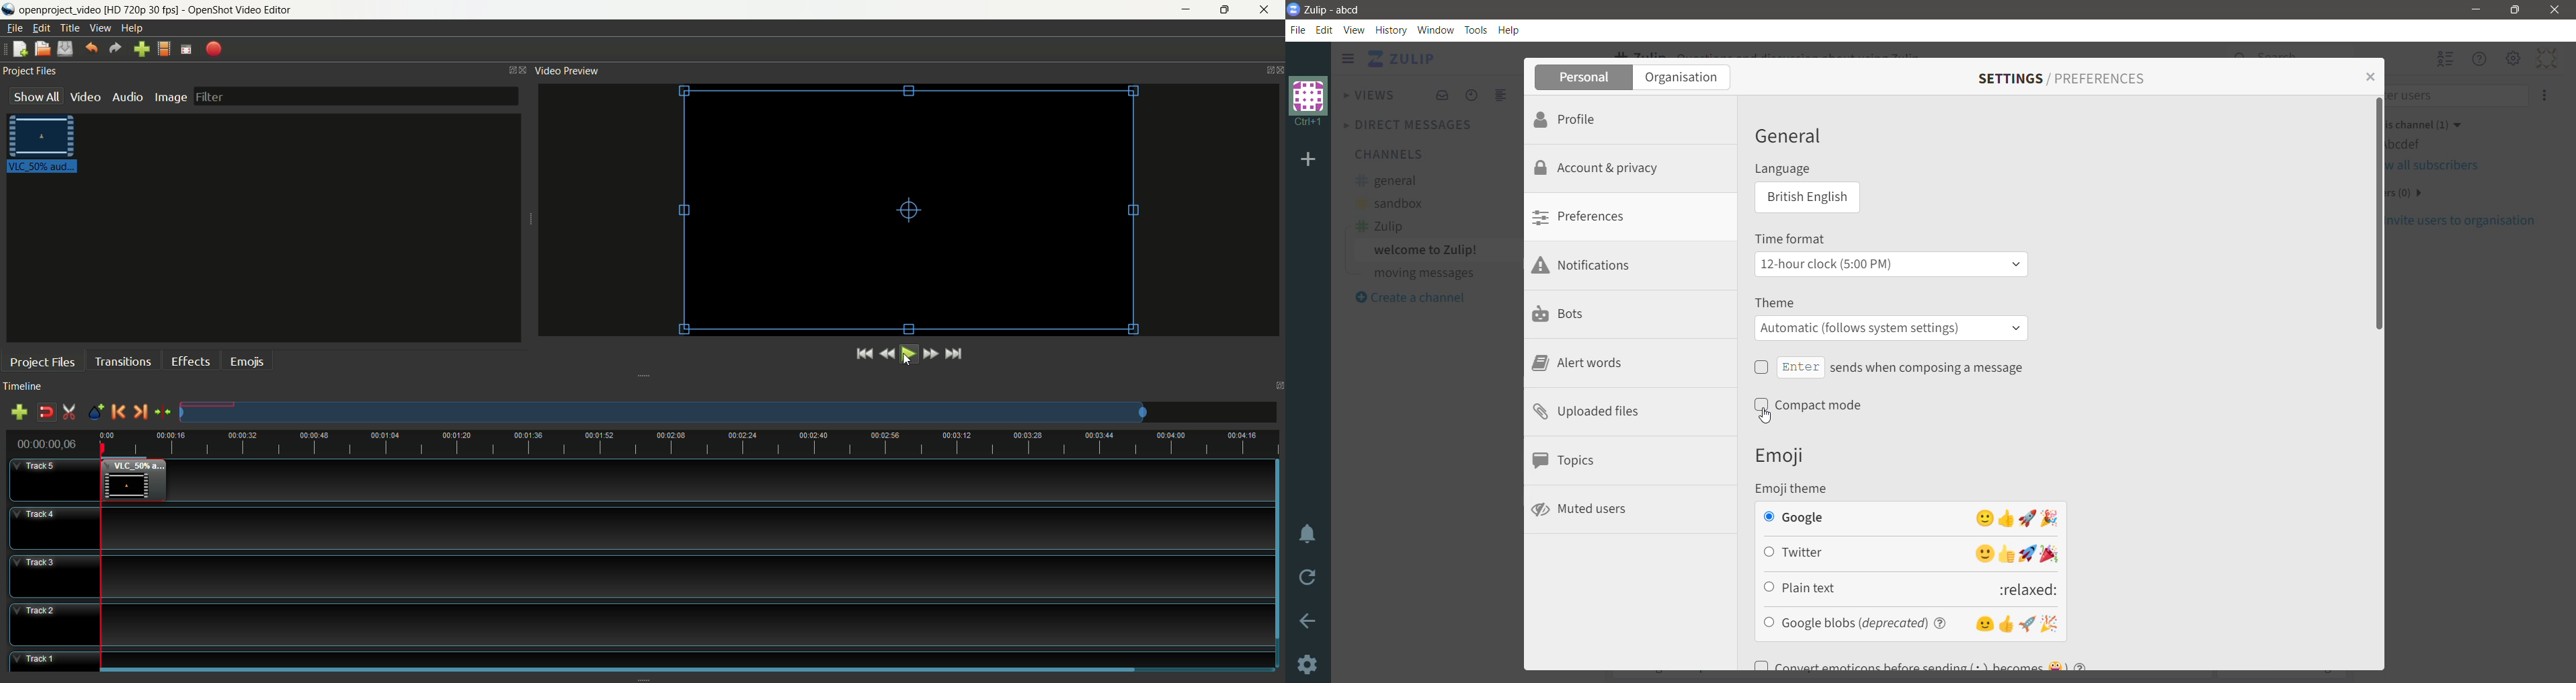  Describe the element at coordinates (44, 362) in the screenshot. I see `project files` at that location.